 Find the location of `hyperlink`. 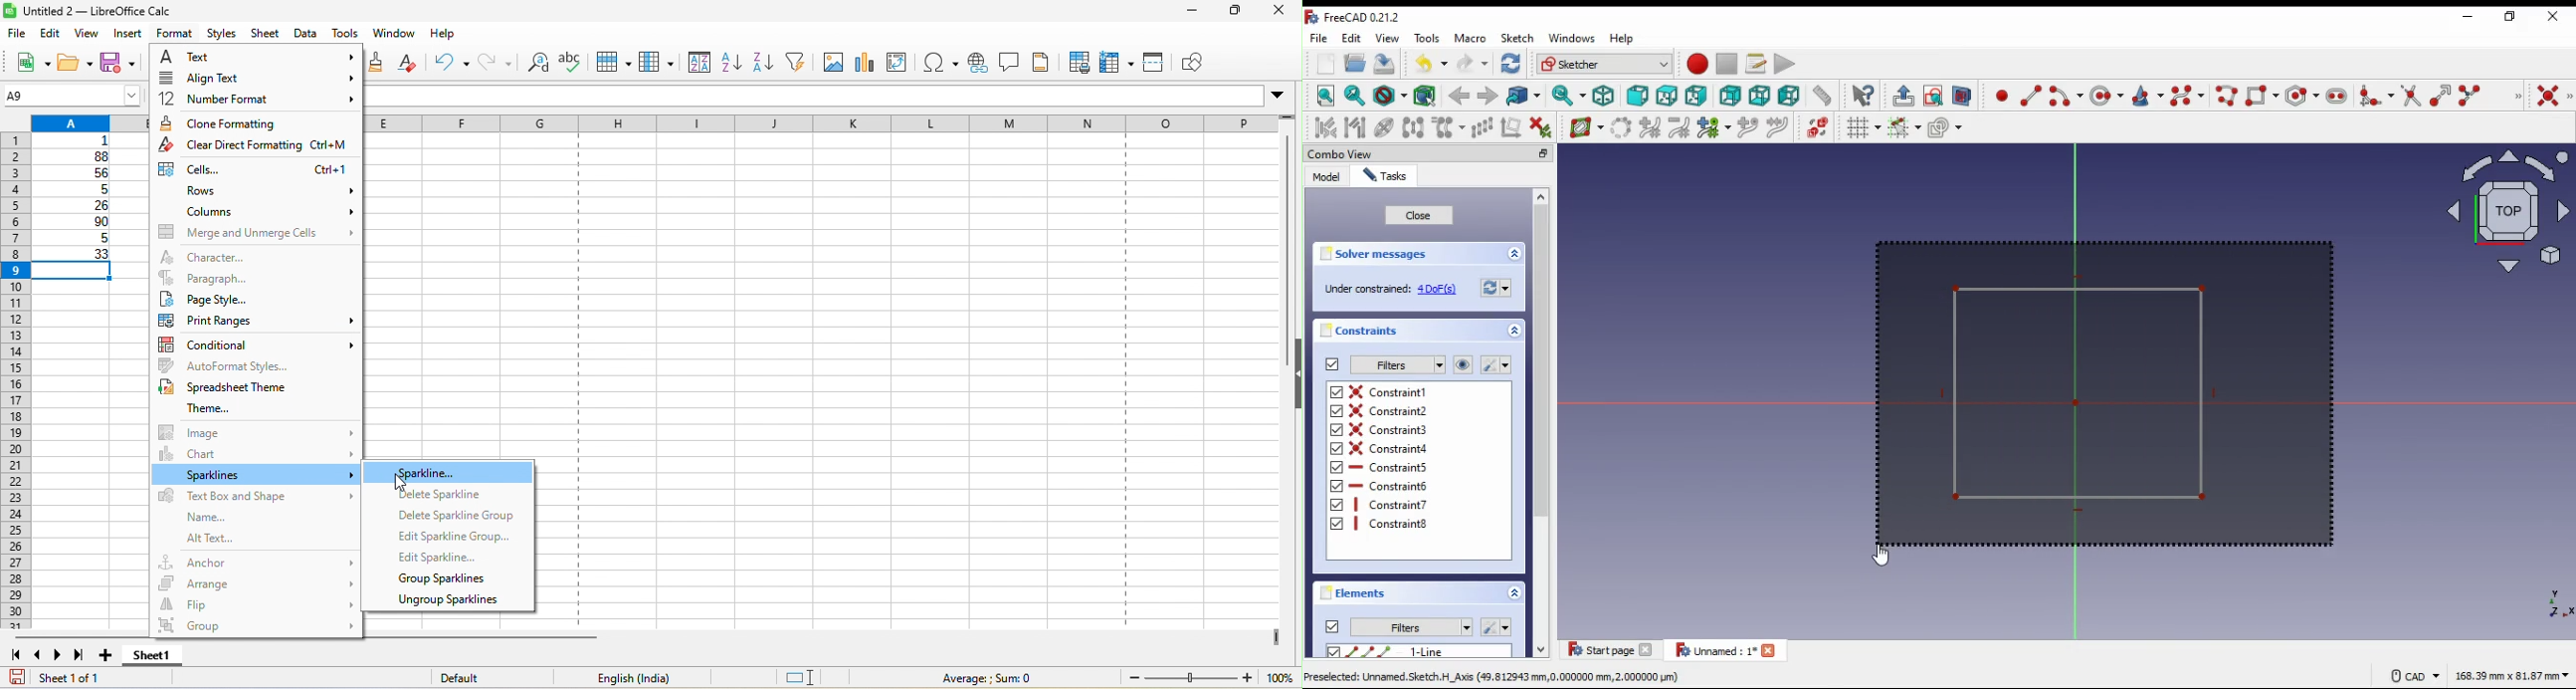

hyperlink is located at coordinates (977, 65).